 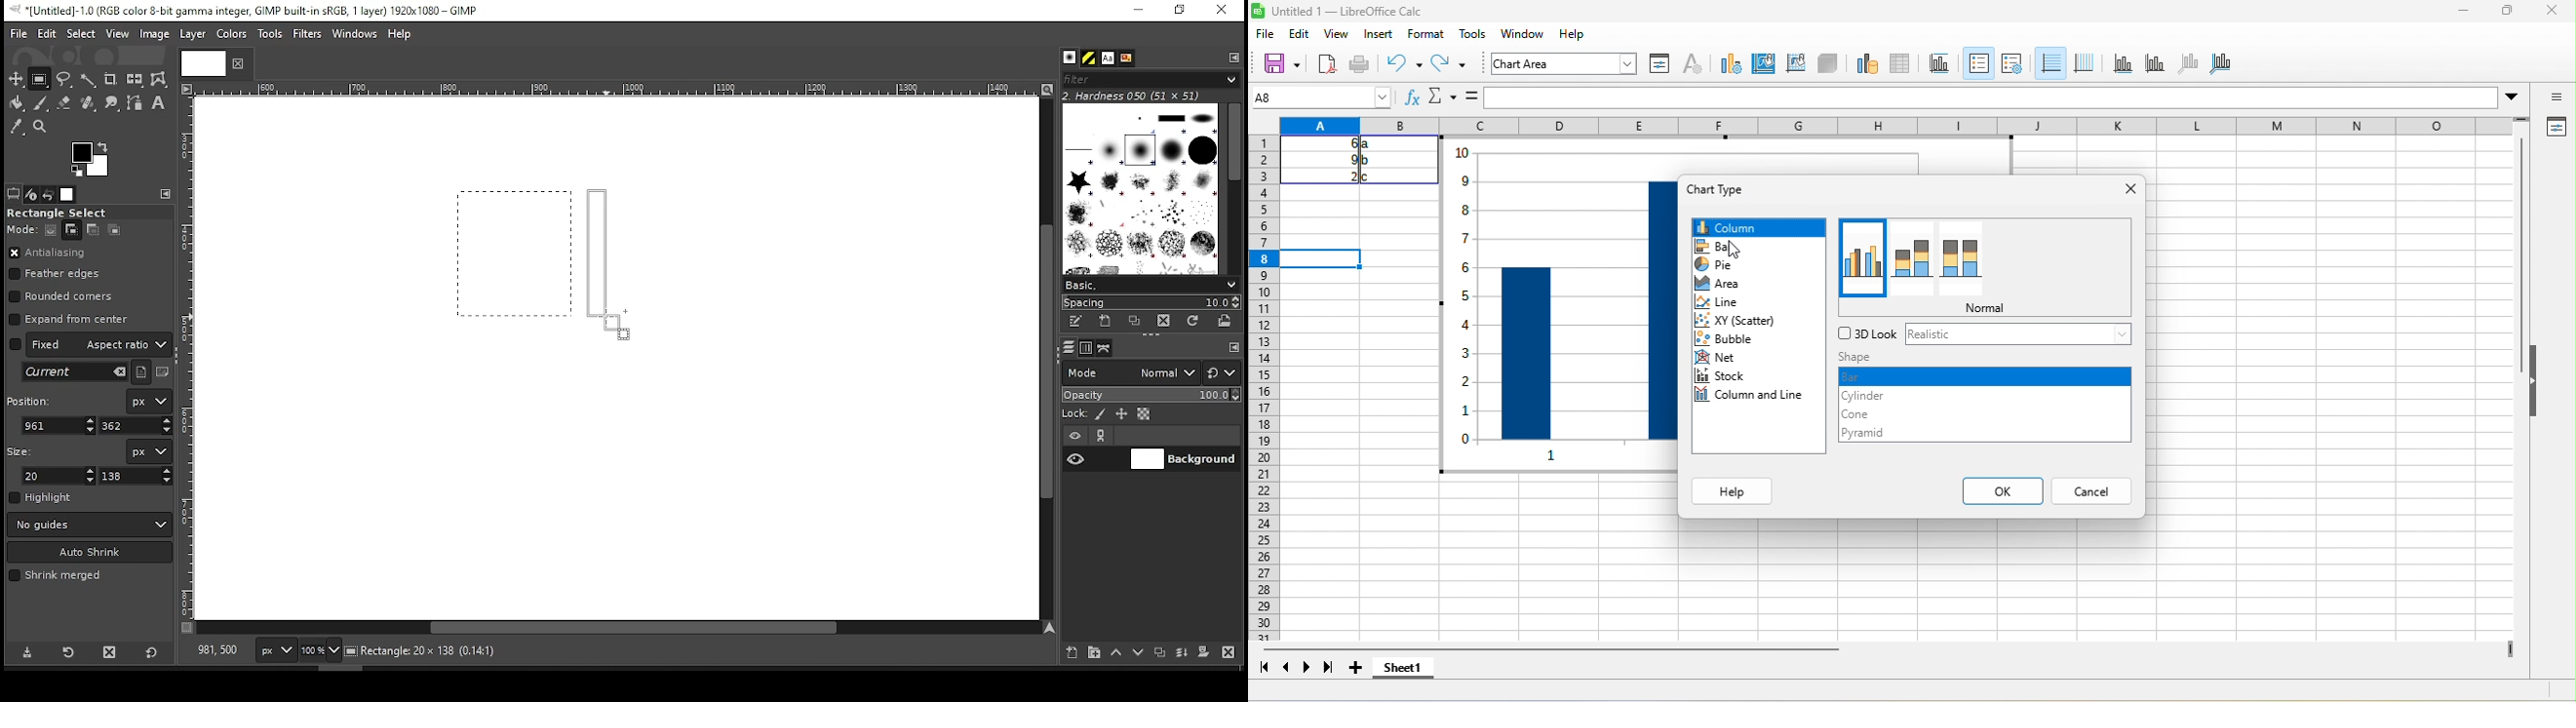 What do you see at coordinates (1442, 98) in the screenshot?
I see `name box` at bounding box center [1442, 98].